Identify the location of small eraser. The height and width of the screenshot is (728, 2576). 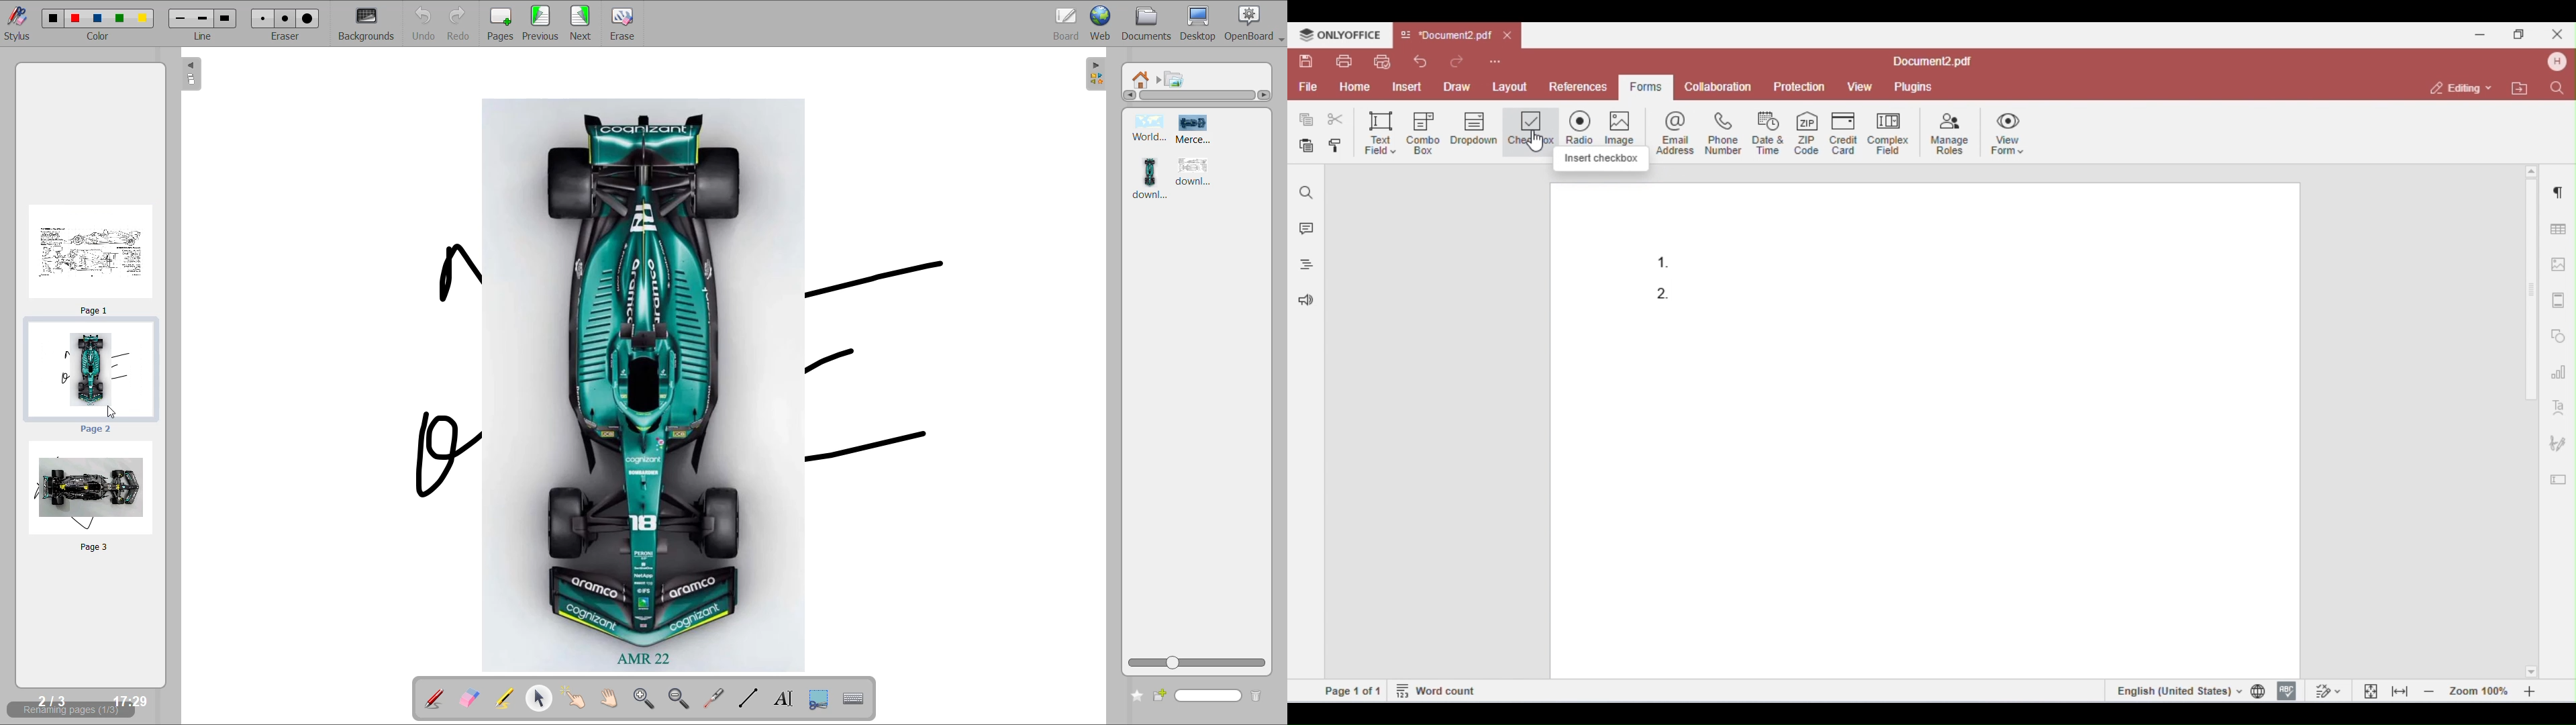
(263, 19).